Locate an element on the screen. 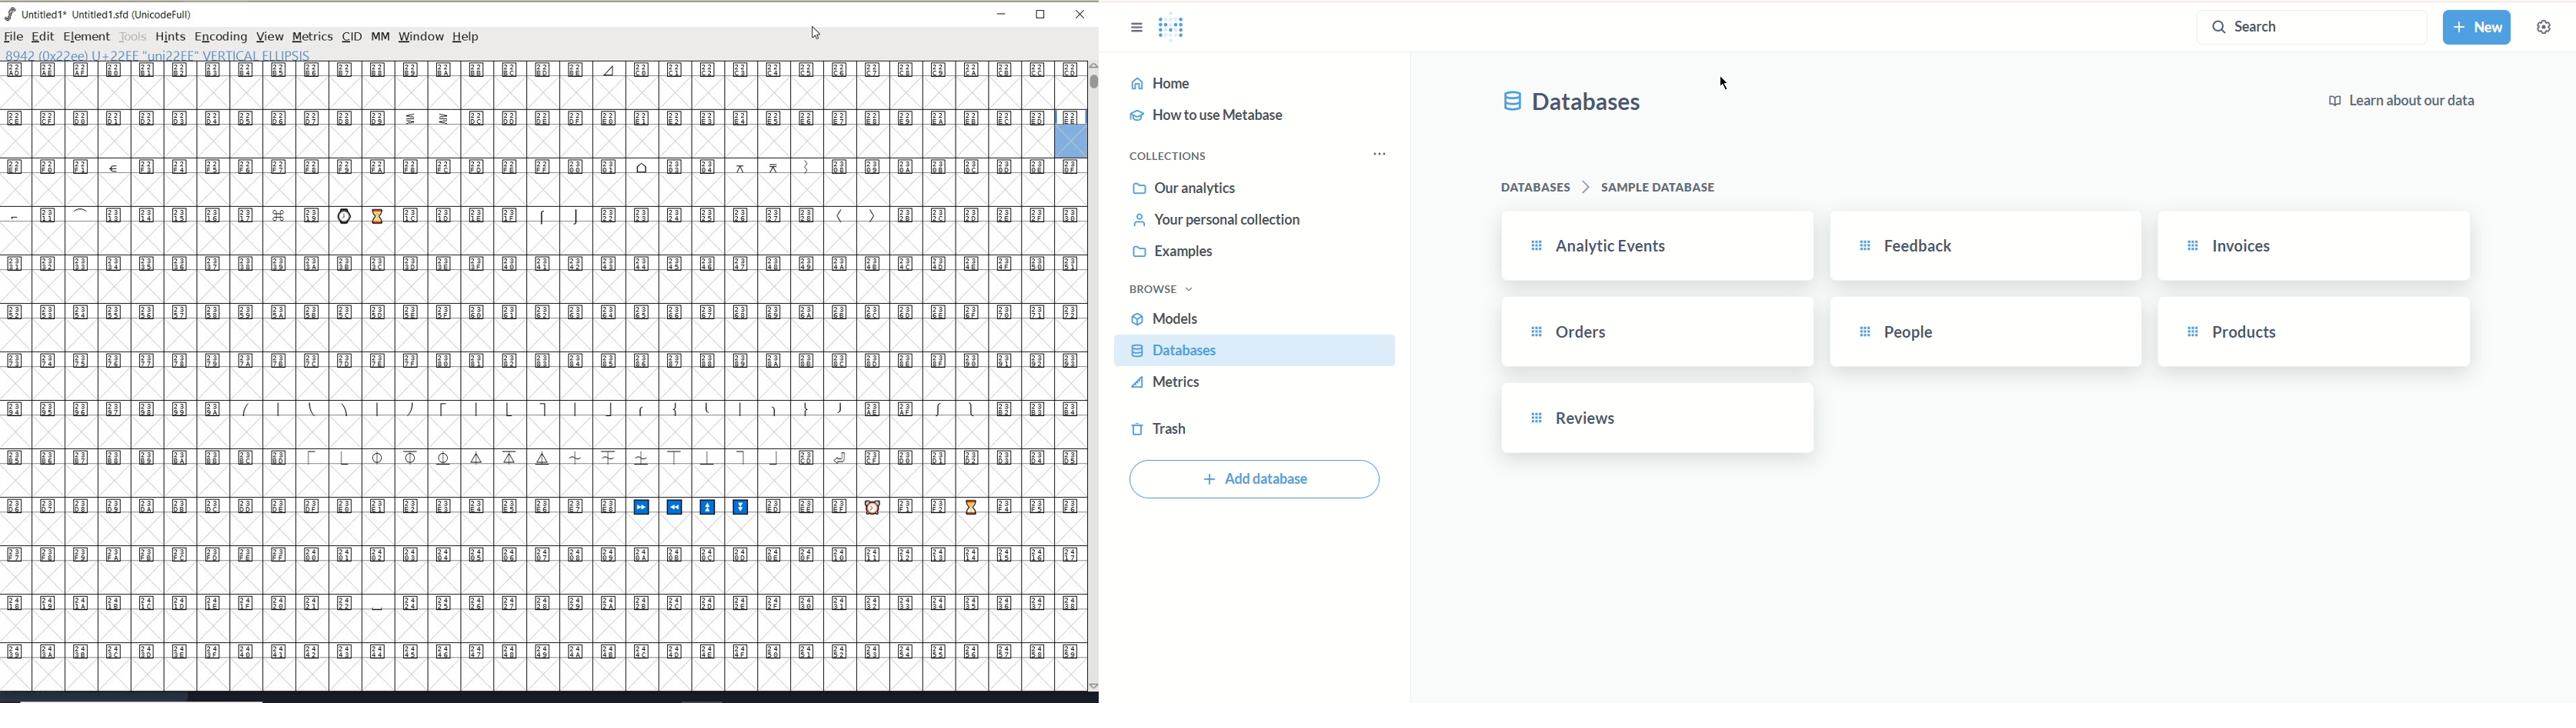 This screenshot has width=2576, height=728. VIEW is located at coordinates (268, 36).